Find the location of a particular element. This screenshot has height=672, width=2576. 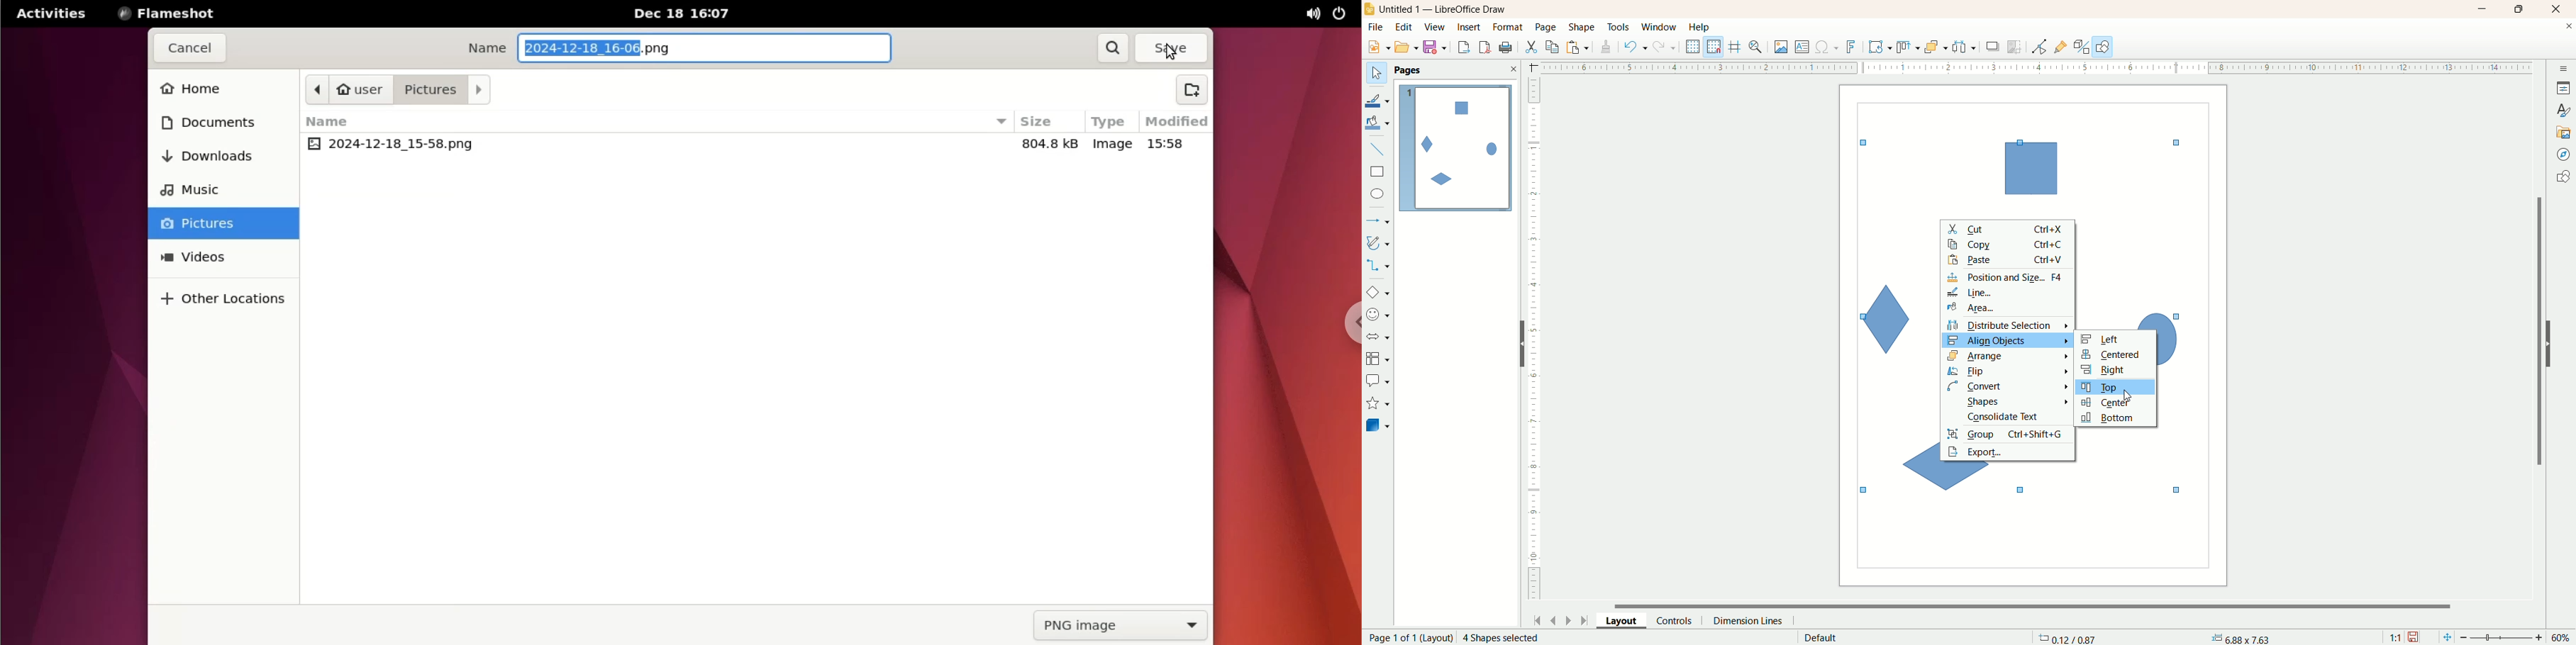

save is located at coordinates (1437, 47).